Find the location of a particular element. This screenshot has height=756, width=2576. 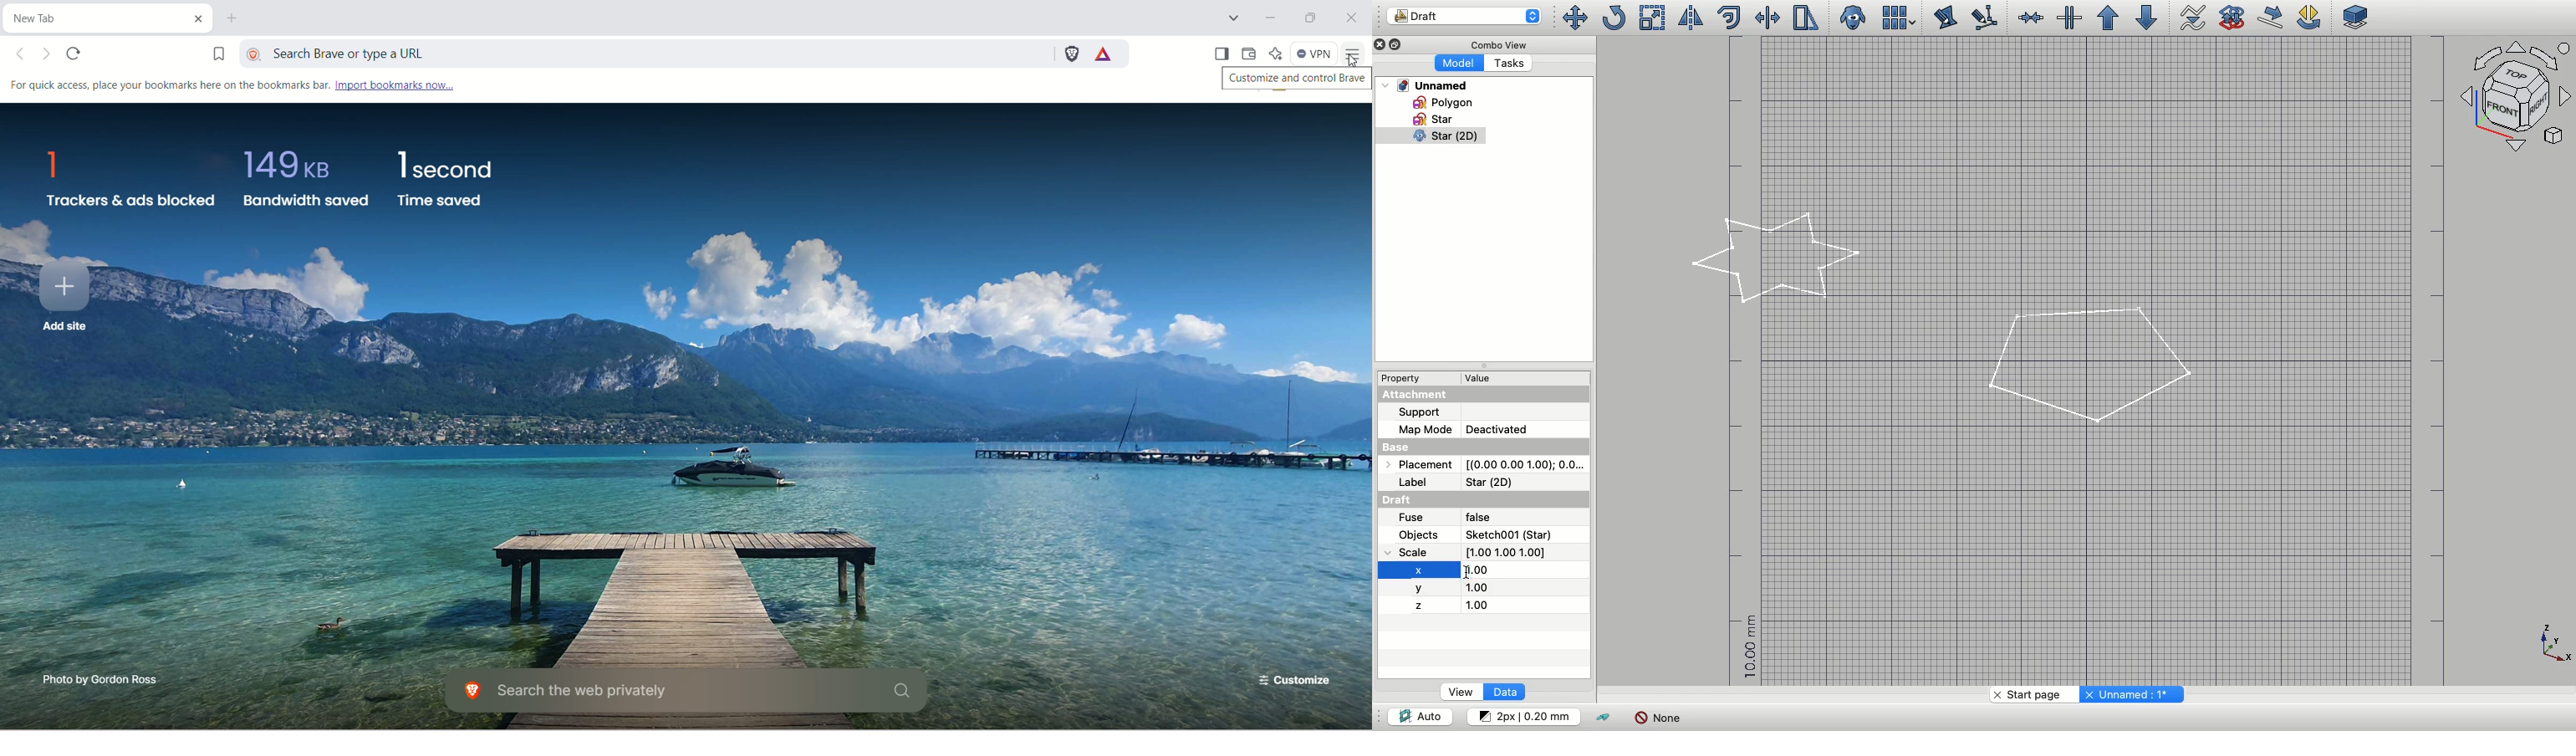

trackers and ads blocked is located at coordinates (129, 182).